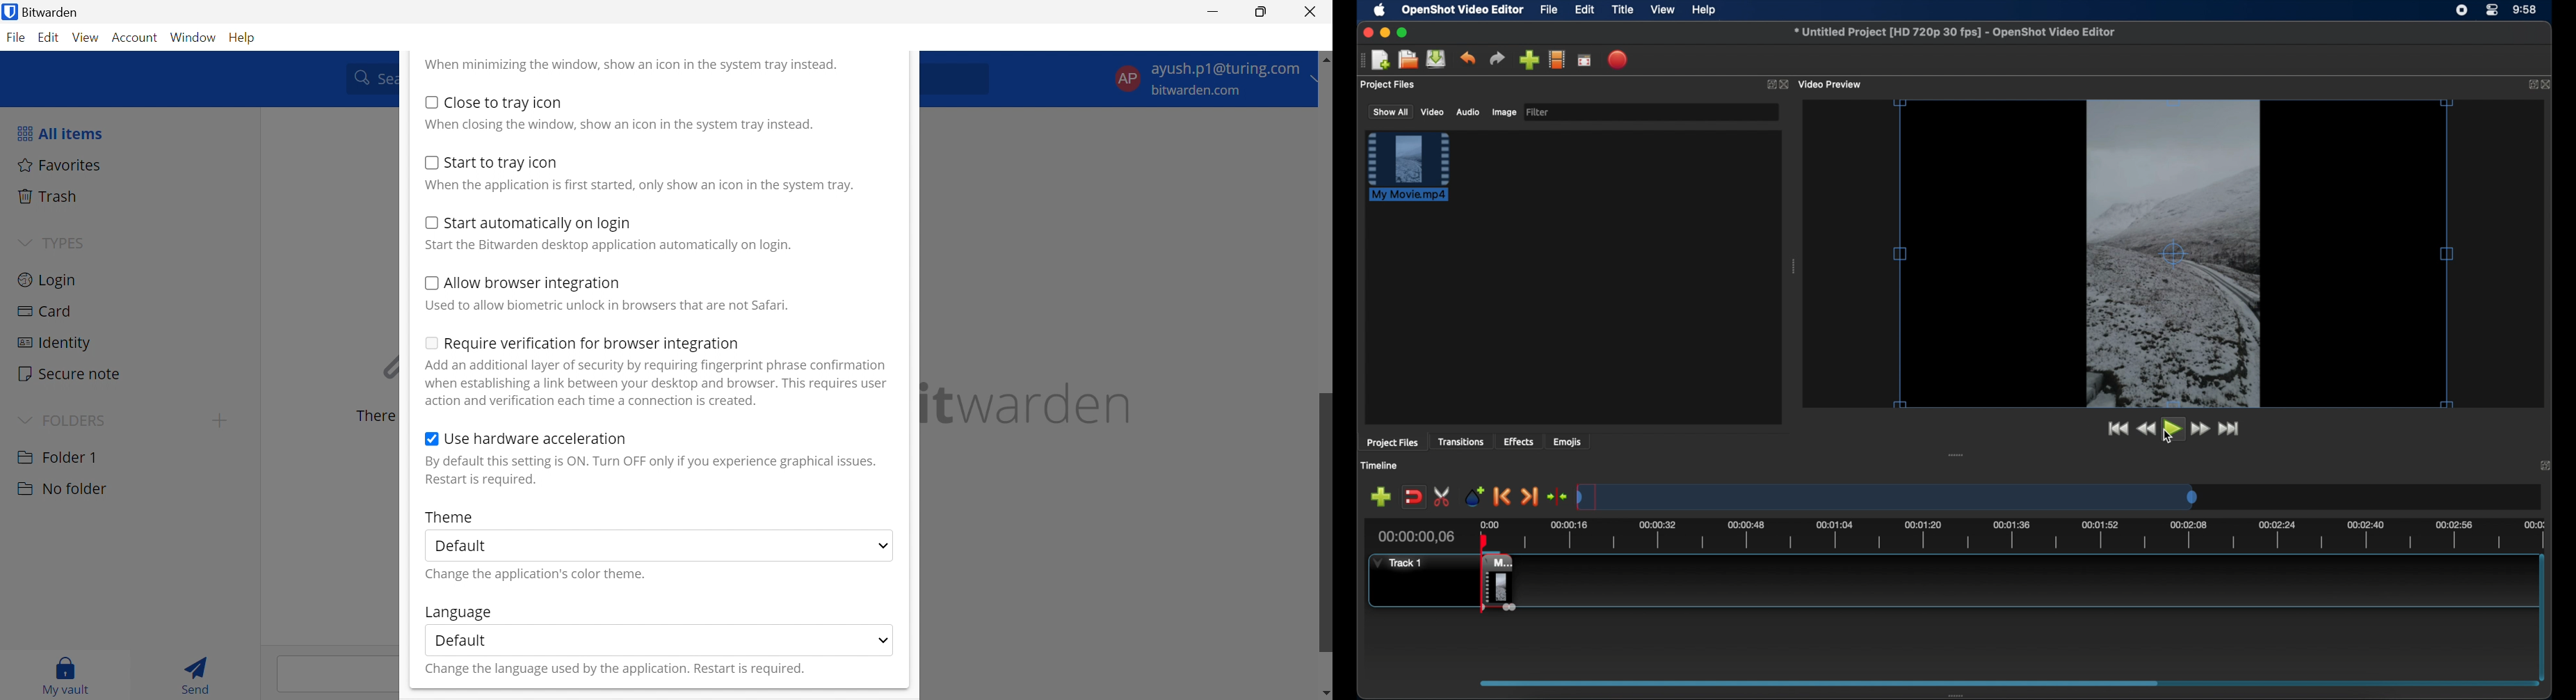  I want to click on Checkbox, so click(431, 440).